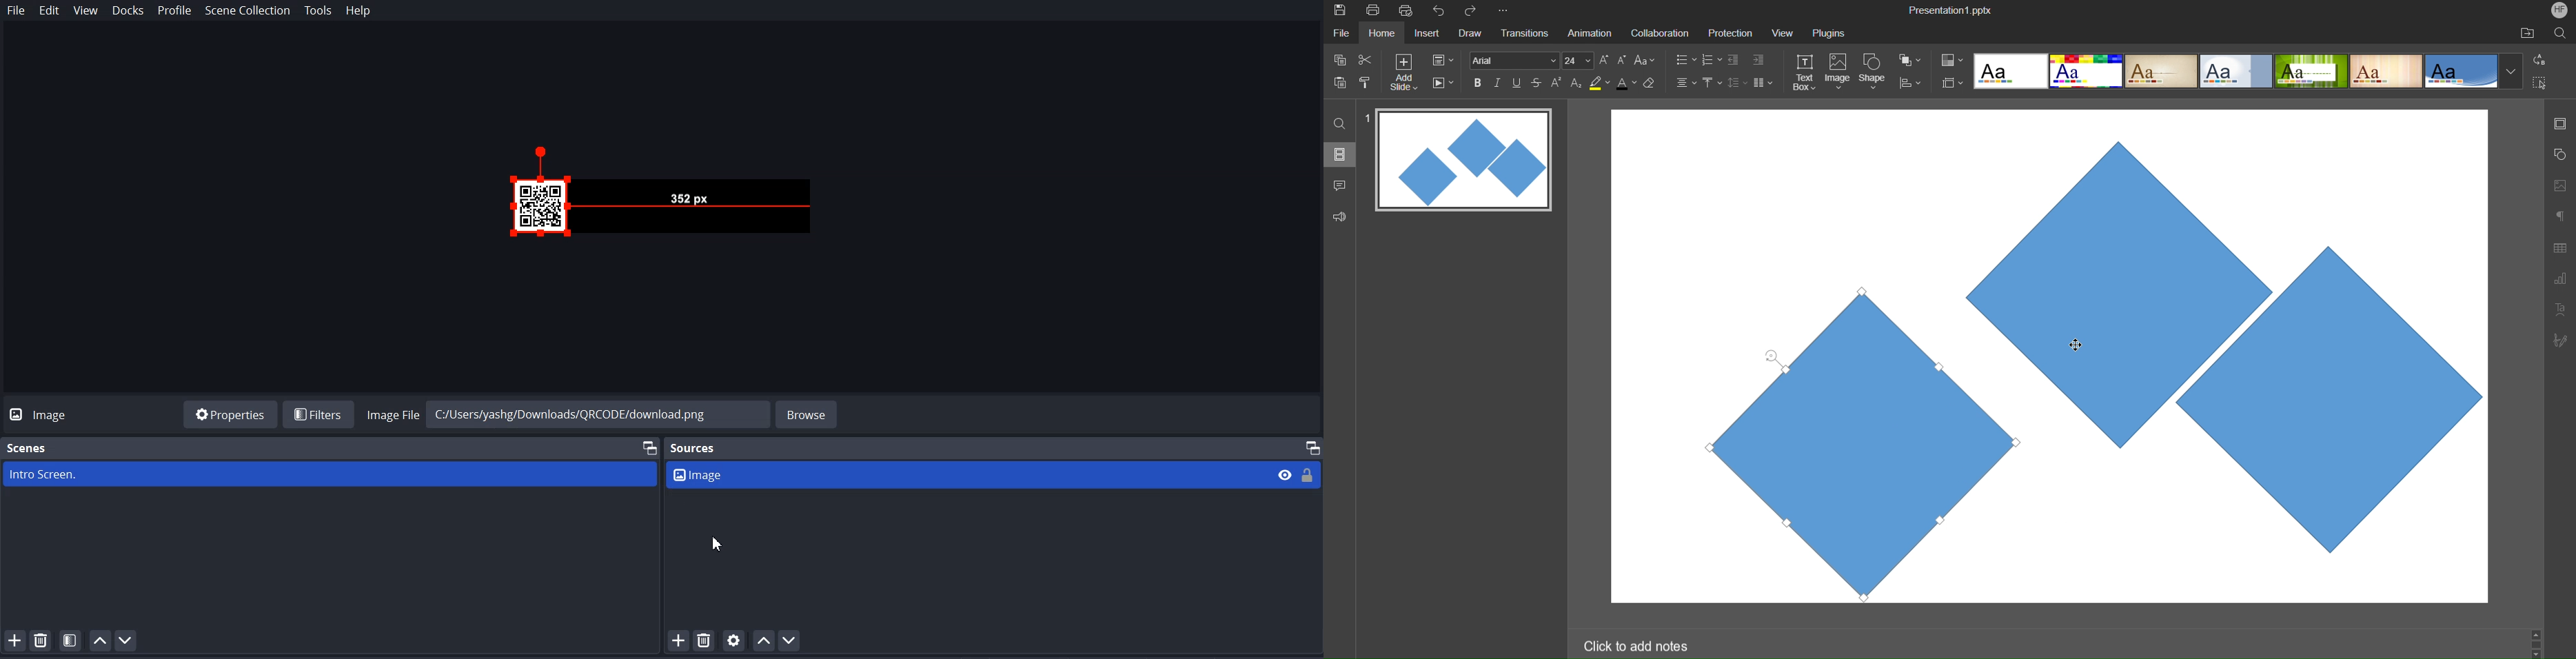  I want to click on Image, so click(968, 474).